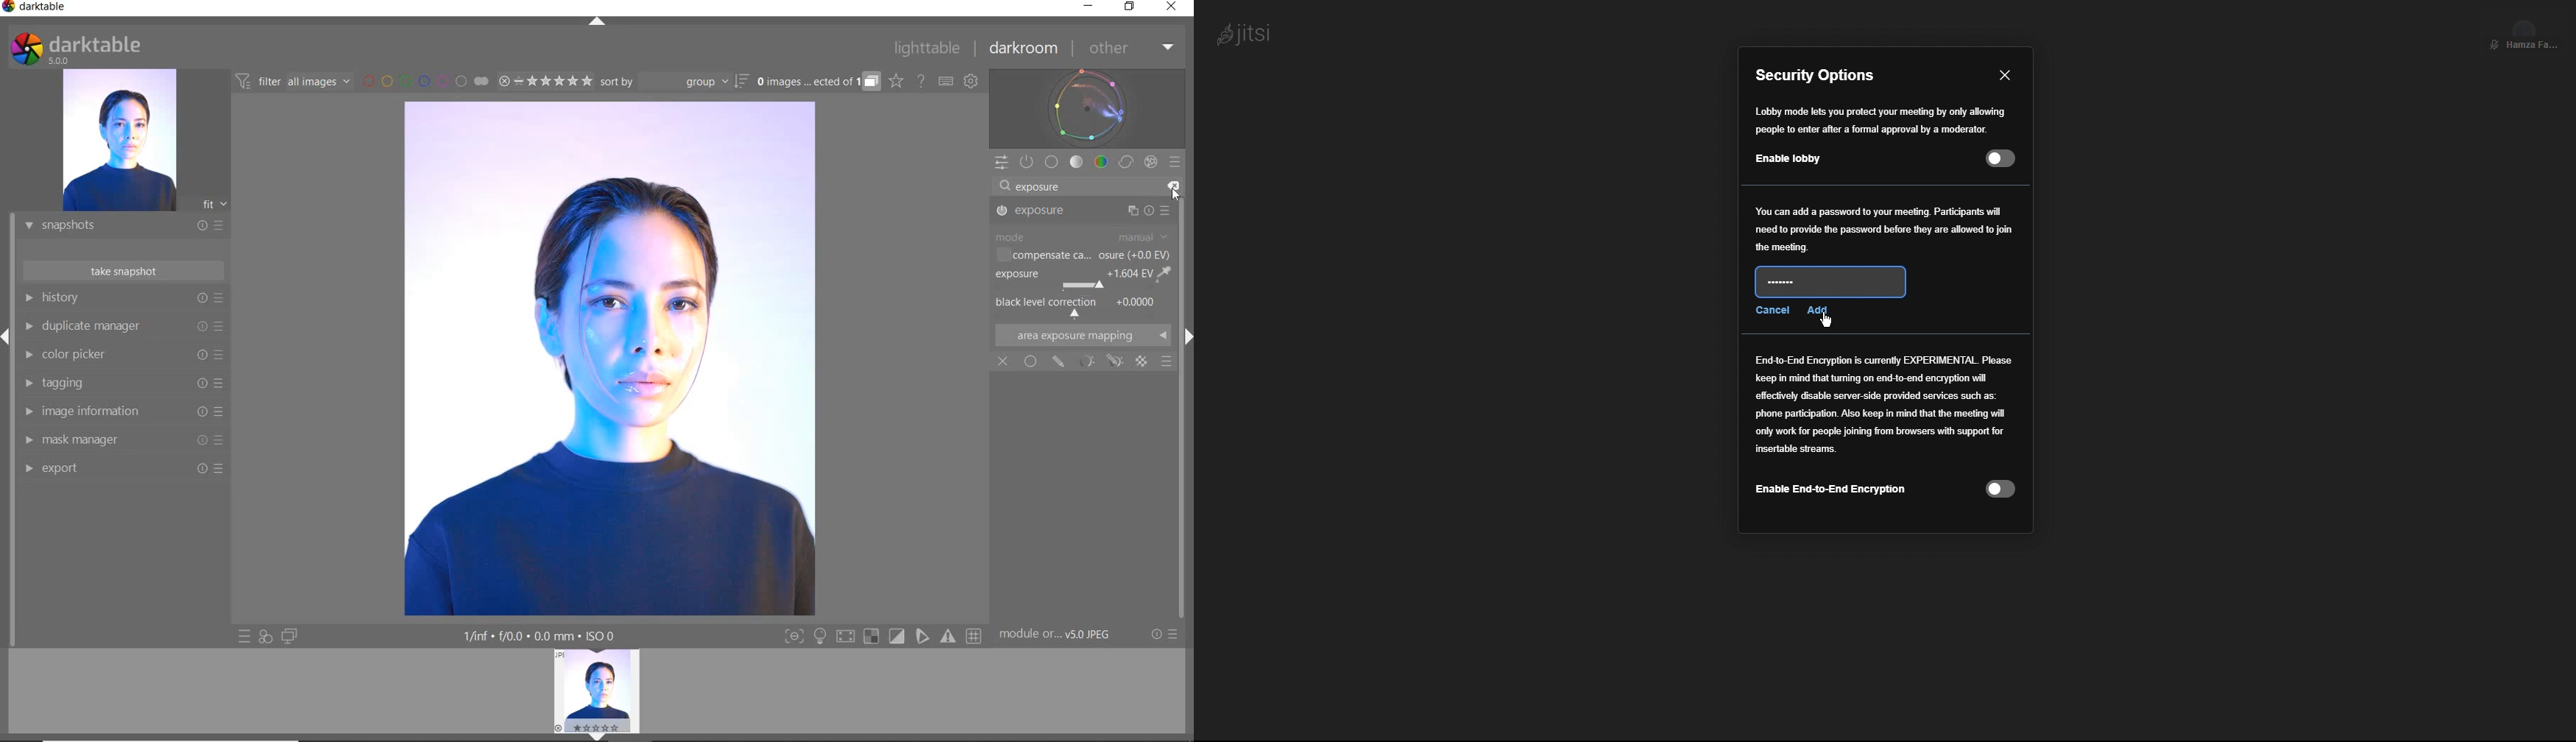 The width and height of the screenshot is (2576, 756). I want to click on MASK OPTION, so click(1060, 362).